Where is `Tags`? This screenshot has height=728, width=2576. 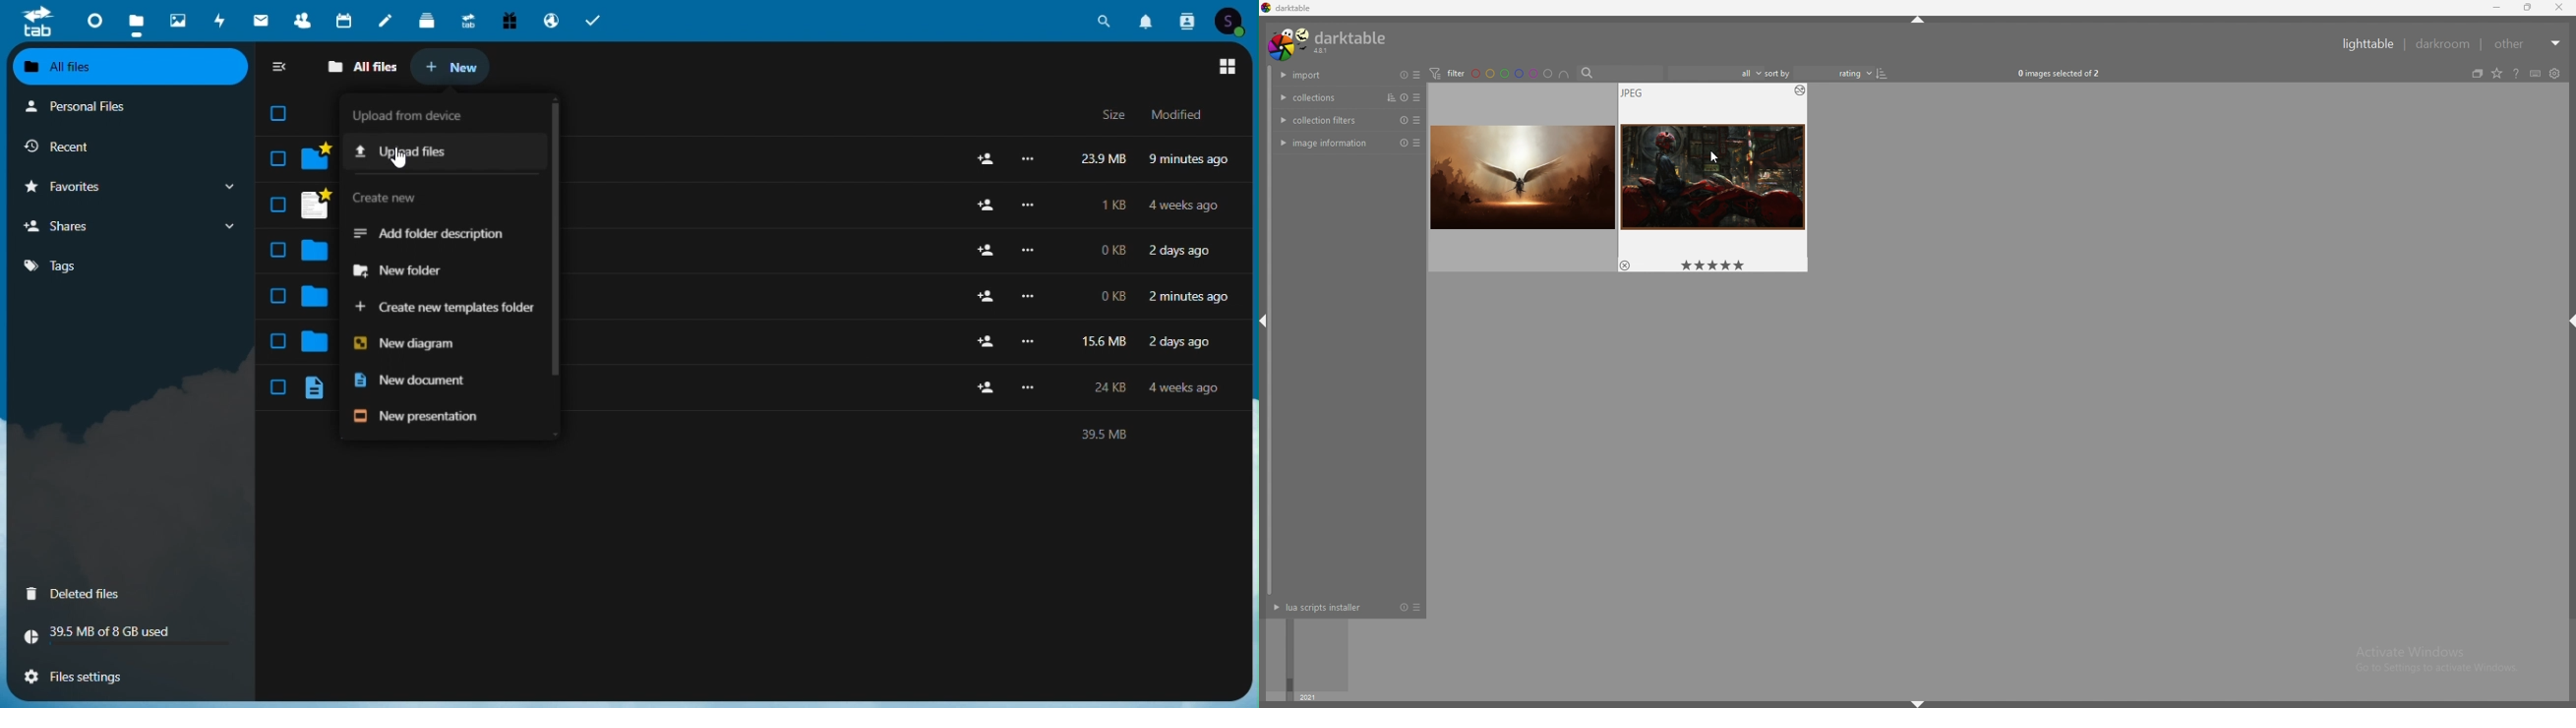
Tags is located at coordinates (124, 268).